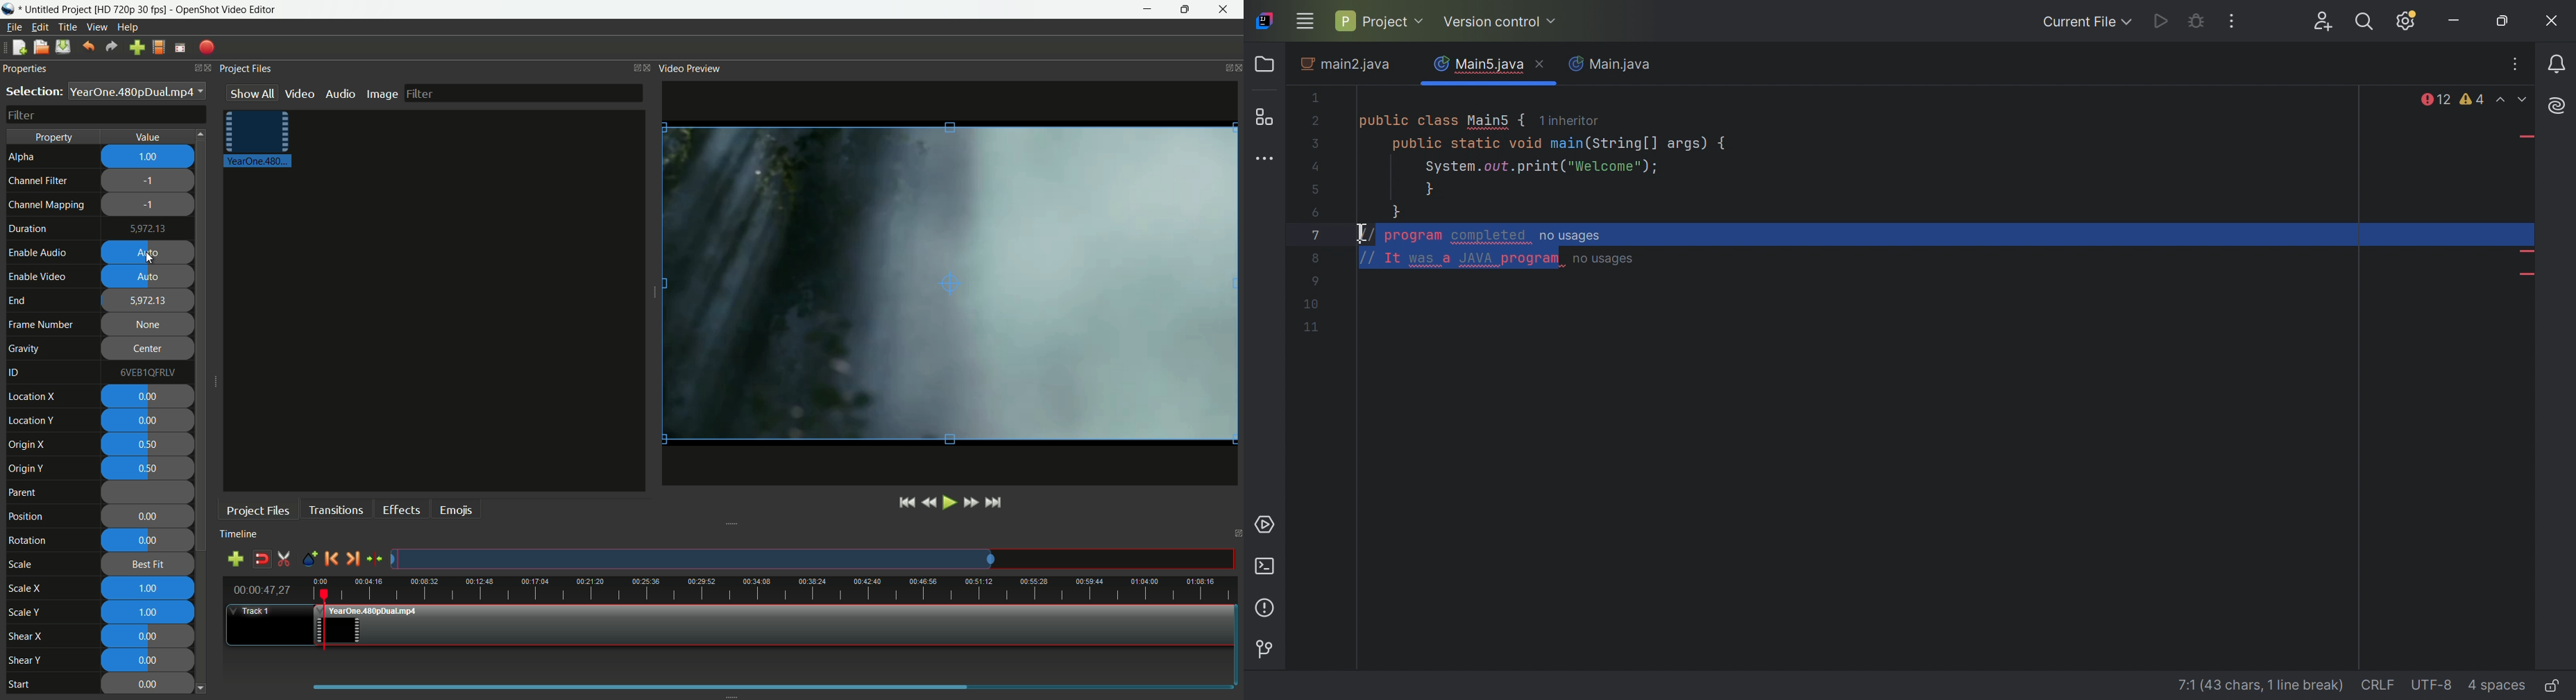 This screenshot has width=2576, height=700. What do you see at coordinates (150, 276) in the screenshot?
I see `auto` at bounding box center [150, 276].